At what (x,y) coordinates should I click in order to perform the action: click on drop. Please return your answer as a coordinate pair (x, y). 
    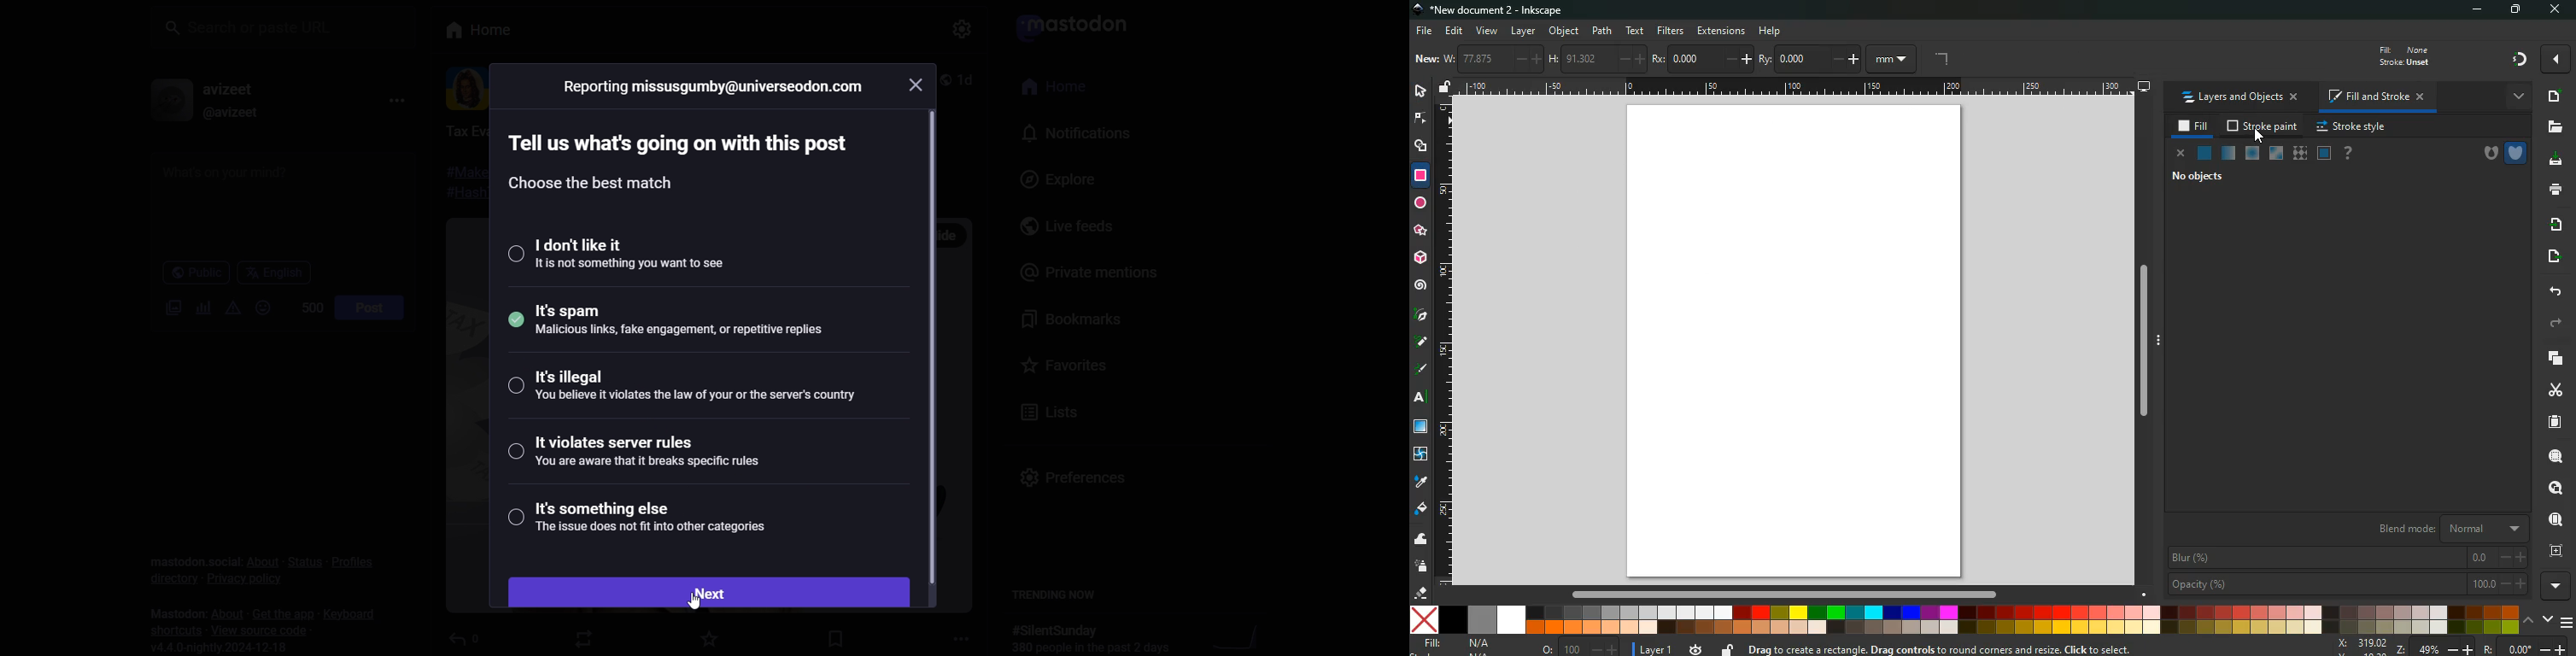
    Looking at the image, I should click on (1420, 484).